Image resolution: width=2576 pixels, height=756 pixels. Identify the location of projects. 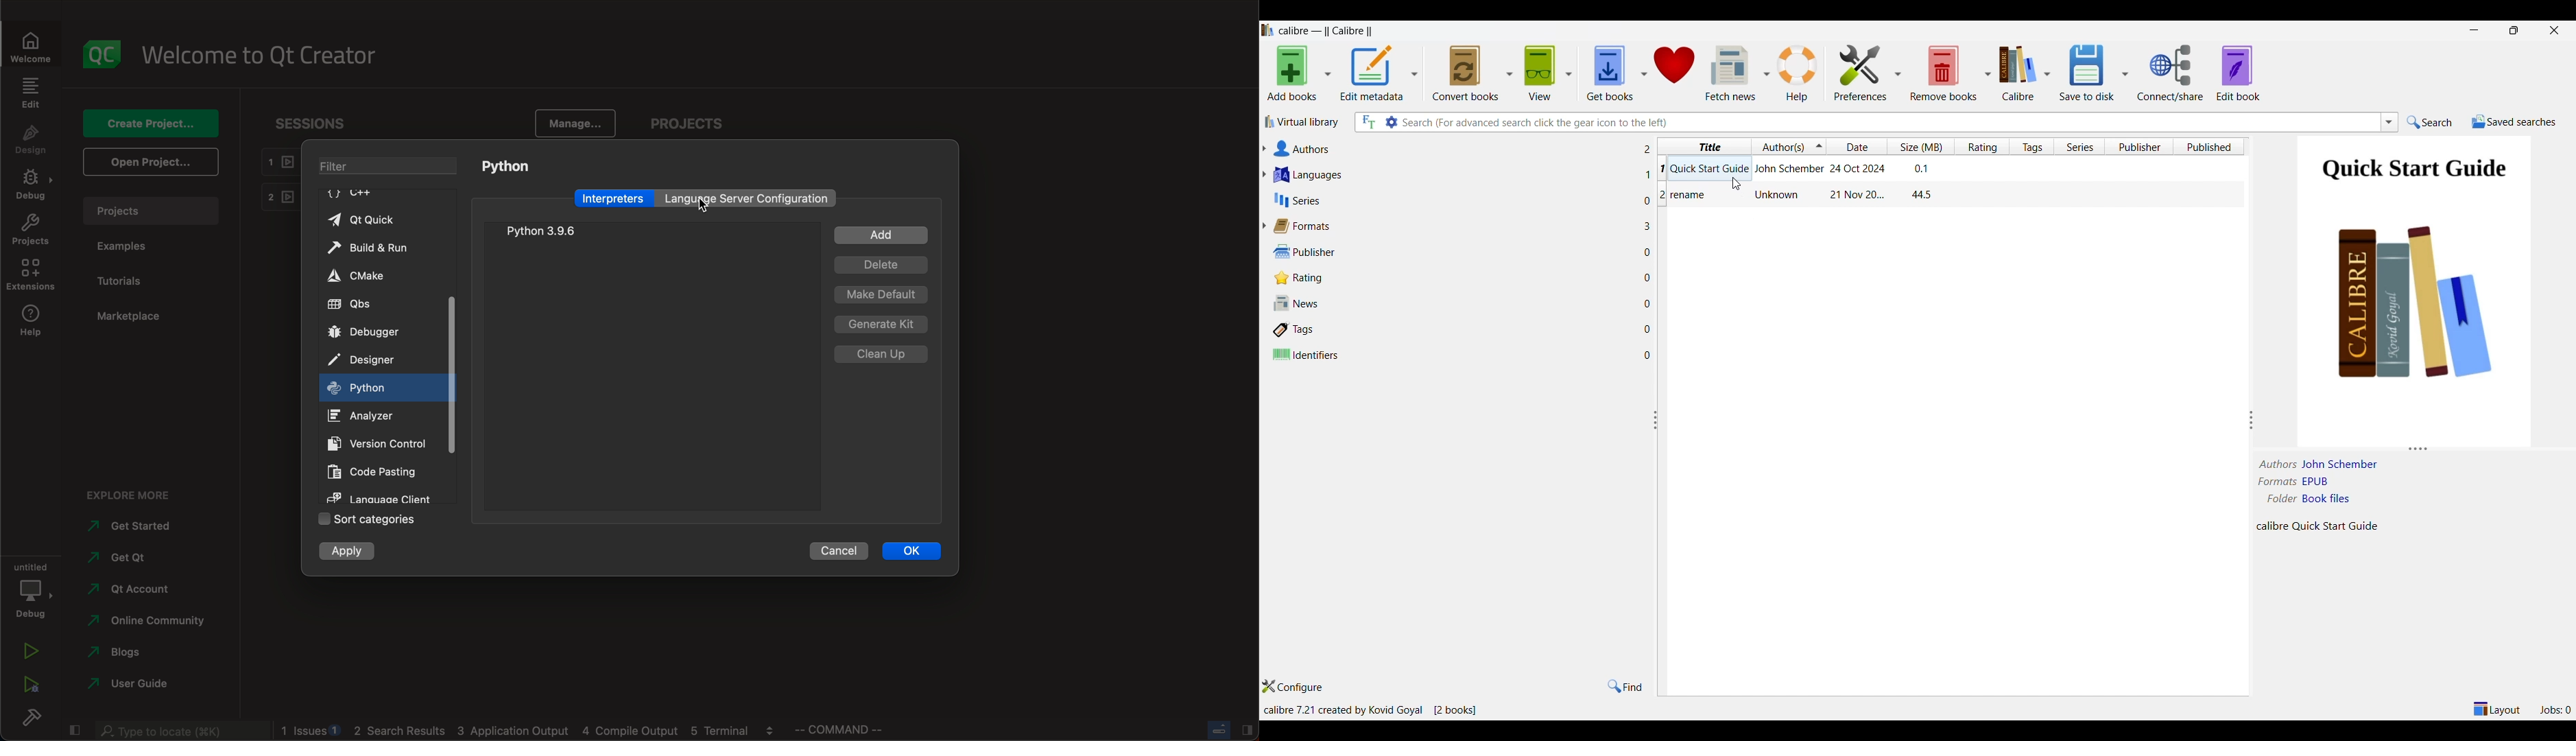
(687, 122).